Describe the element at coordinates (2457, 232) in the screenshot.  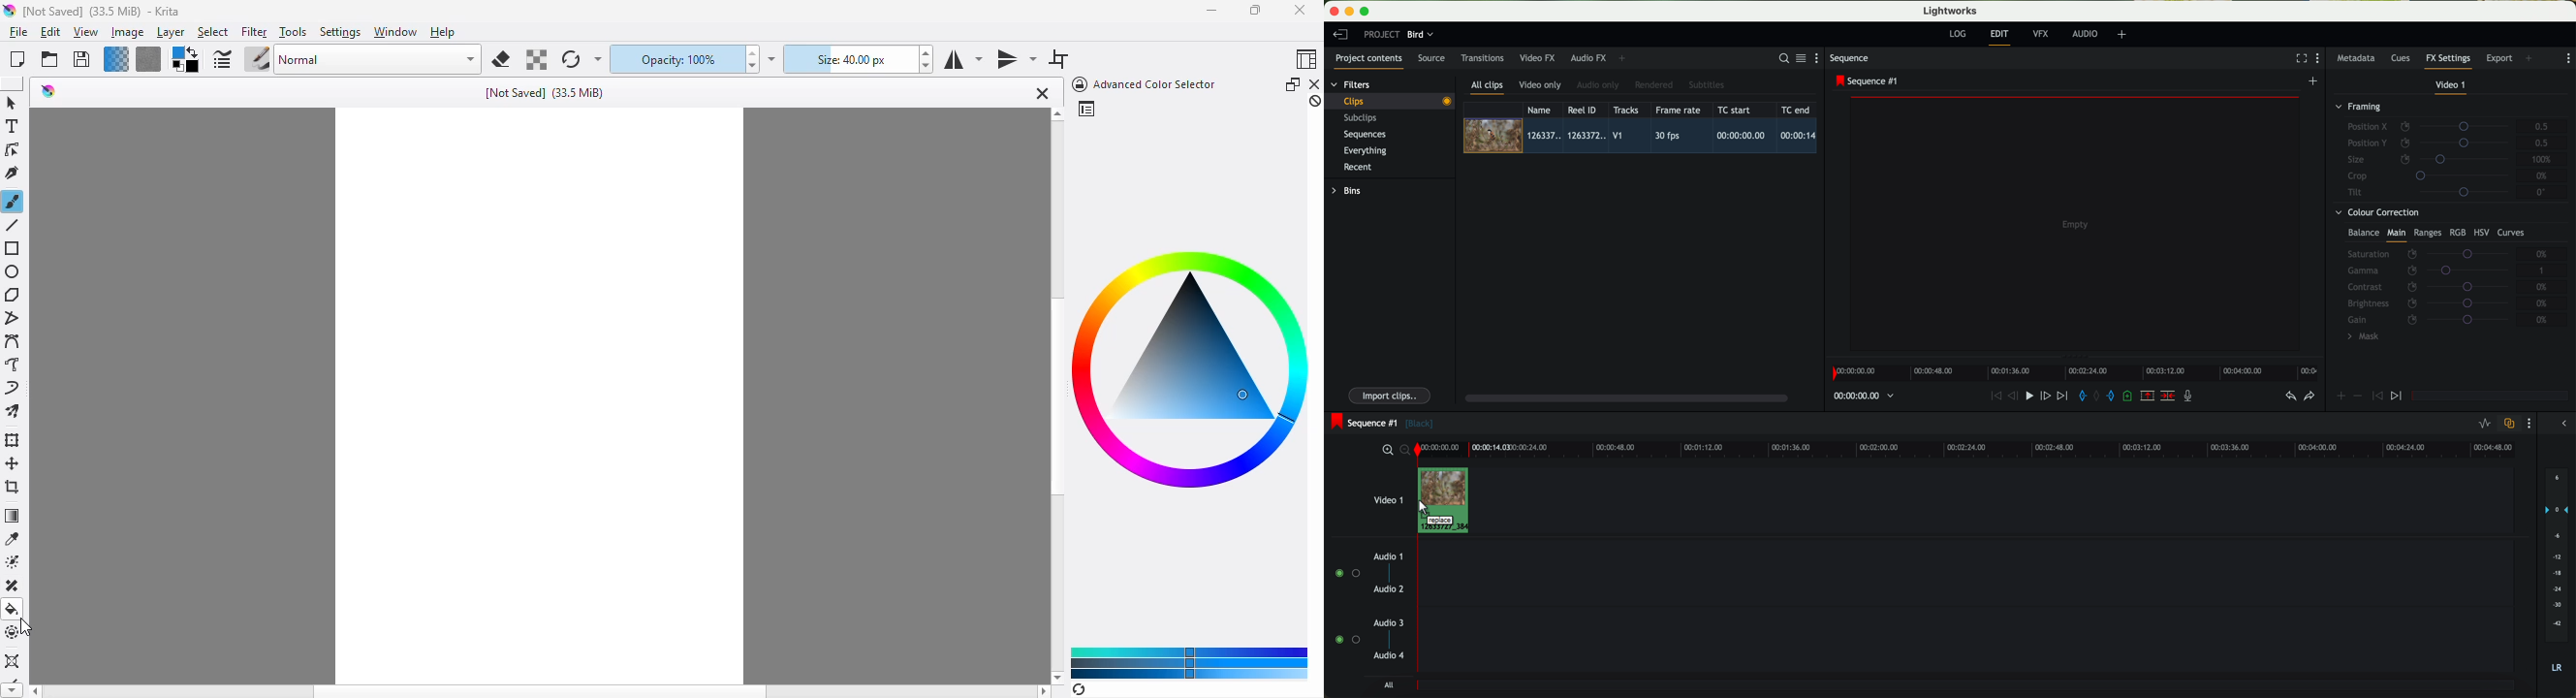
I see `RGB` at that location.